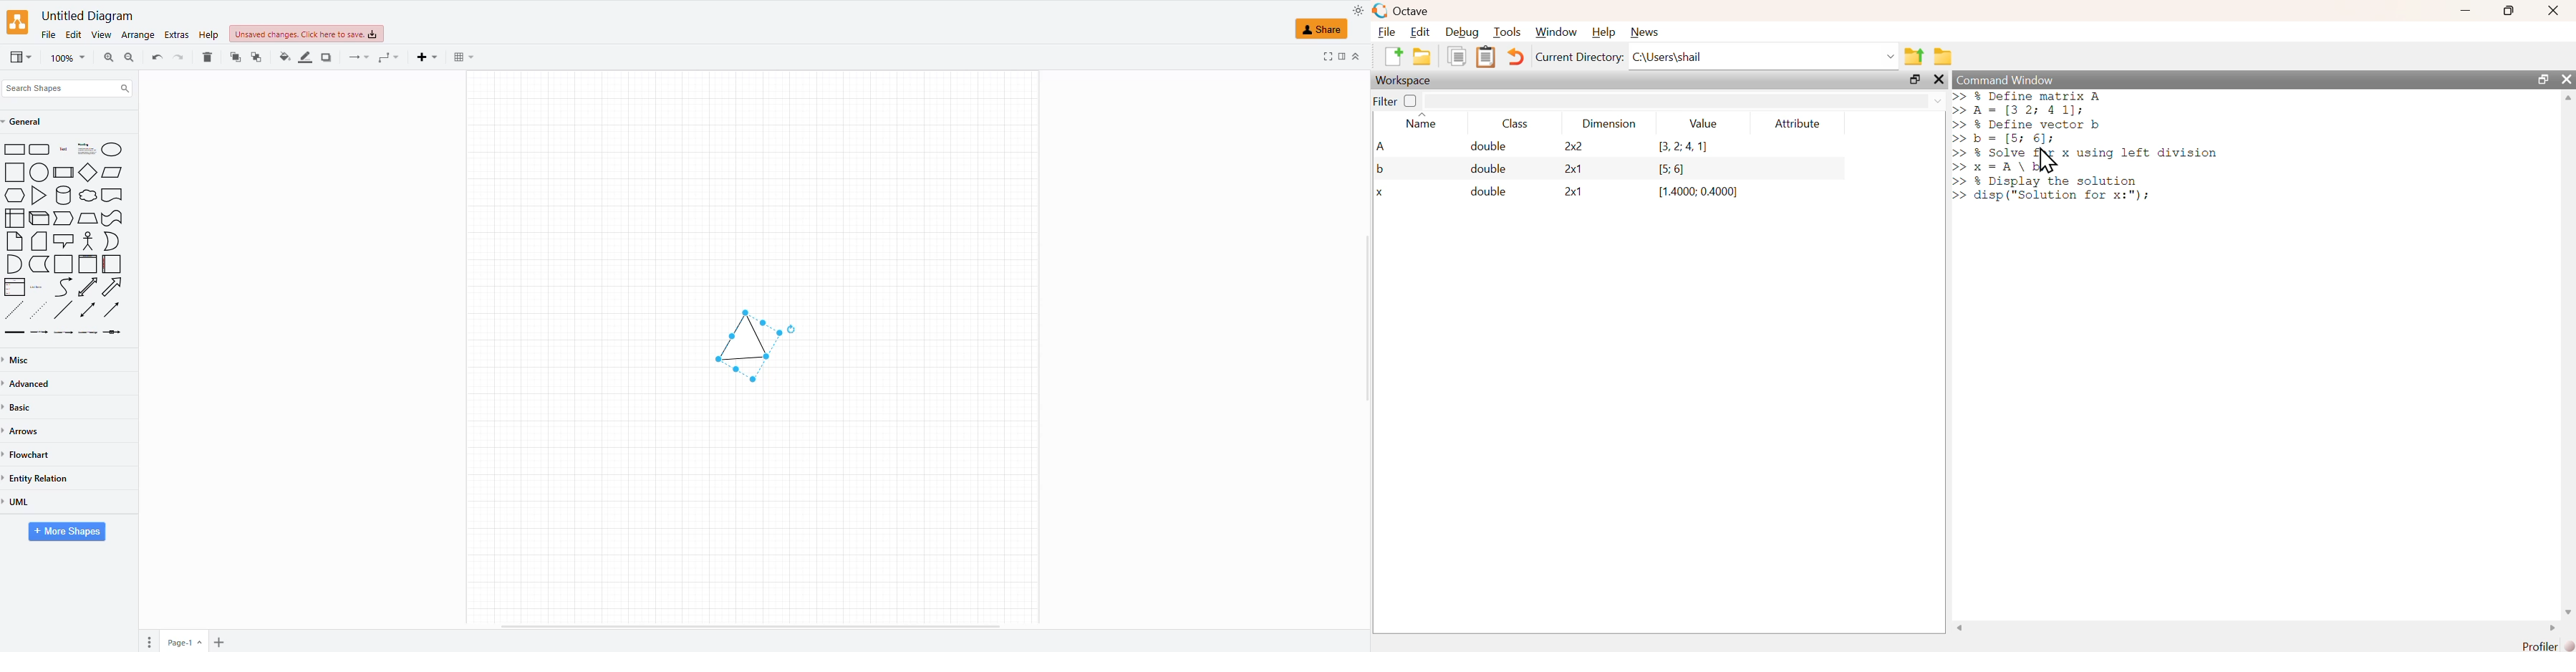  Describe the element at coordinates (107, 55) in the screenshot. I see `zoom out` at that location.